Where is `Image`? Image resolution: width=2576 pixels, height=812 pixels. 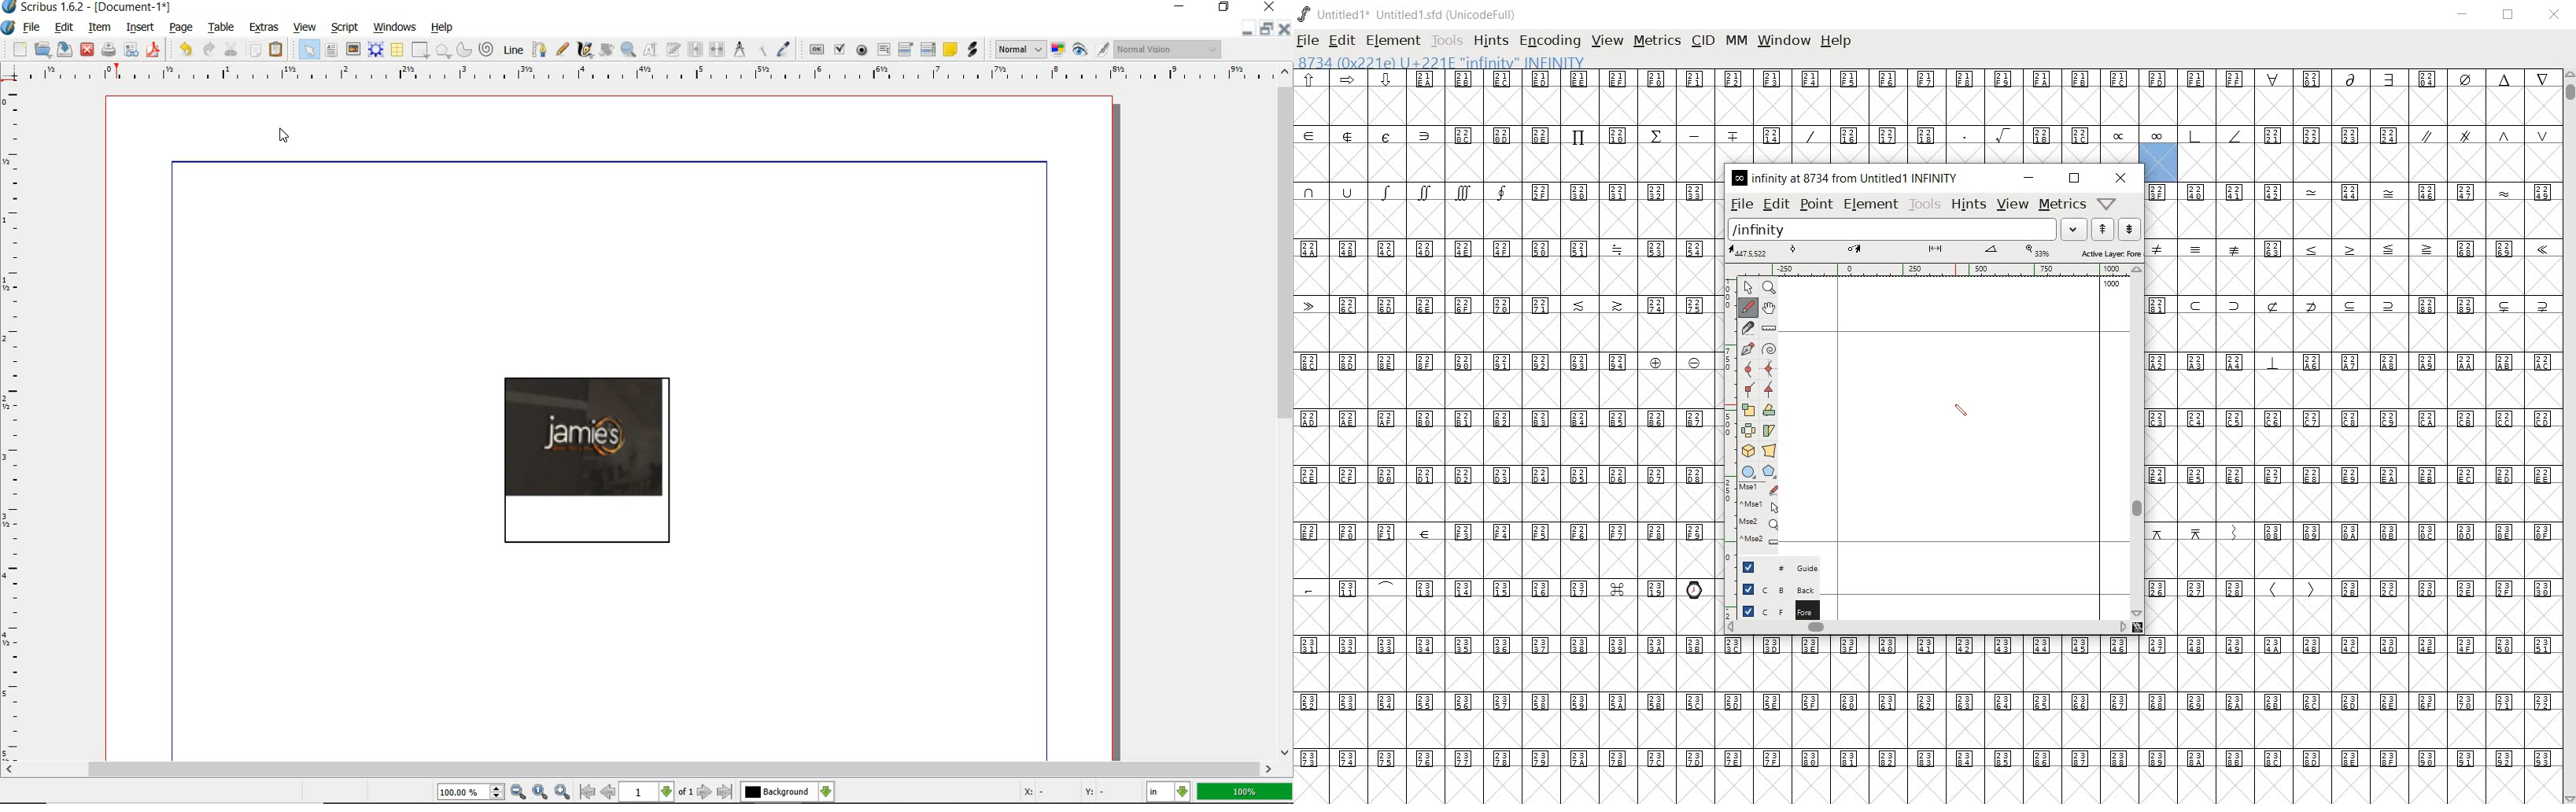
Image is located at coordinates (588, 457).